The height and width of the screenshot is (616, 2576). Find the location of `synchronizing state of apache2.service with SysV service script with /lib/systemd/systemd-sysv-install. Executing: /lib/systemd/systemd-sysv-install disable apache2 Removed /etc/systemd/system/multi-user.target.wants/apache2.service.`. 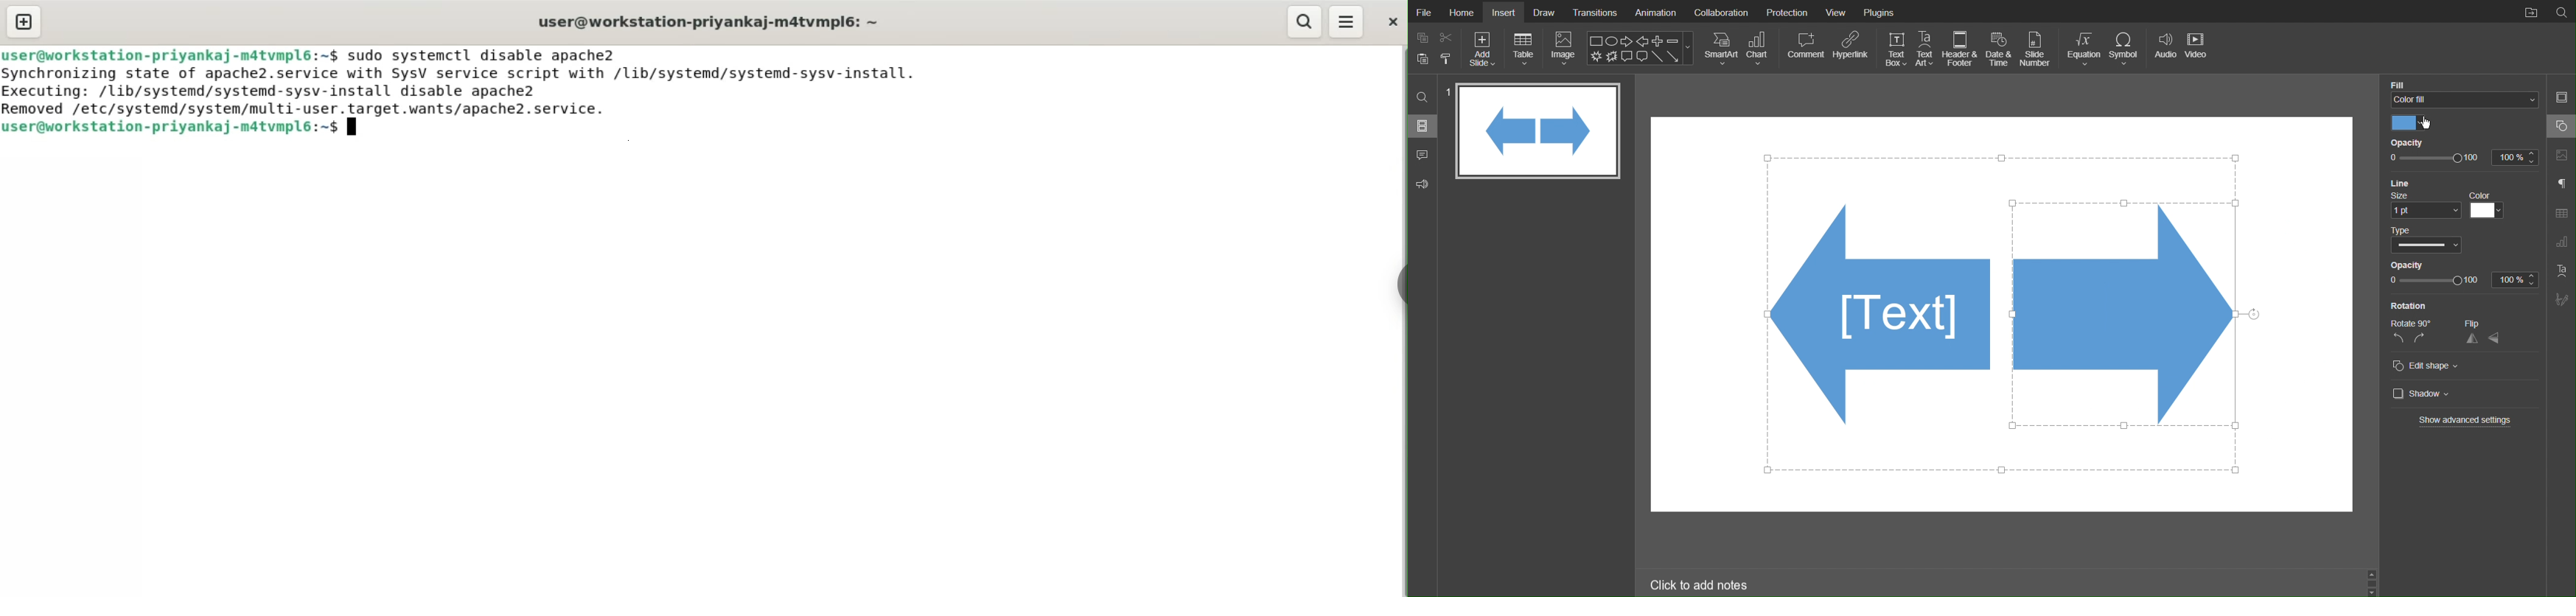

synchronizing state of apache2.service with SysV service script with /lib/systemd/systemd-sysv-install. Executing: /lib/systemd/systemd-sysv-install disable apache2 Removed /etc/systemd/system/multi-user.target.wants/apache2.service. is located at coordinates (462, 90).